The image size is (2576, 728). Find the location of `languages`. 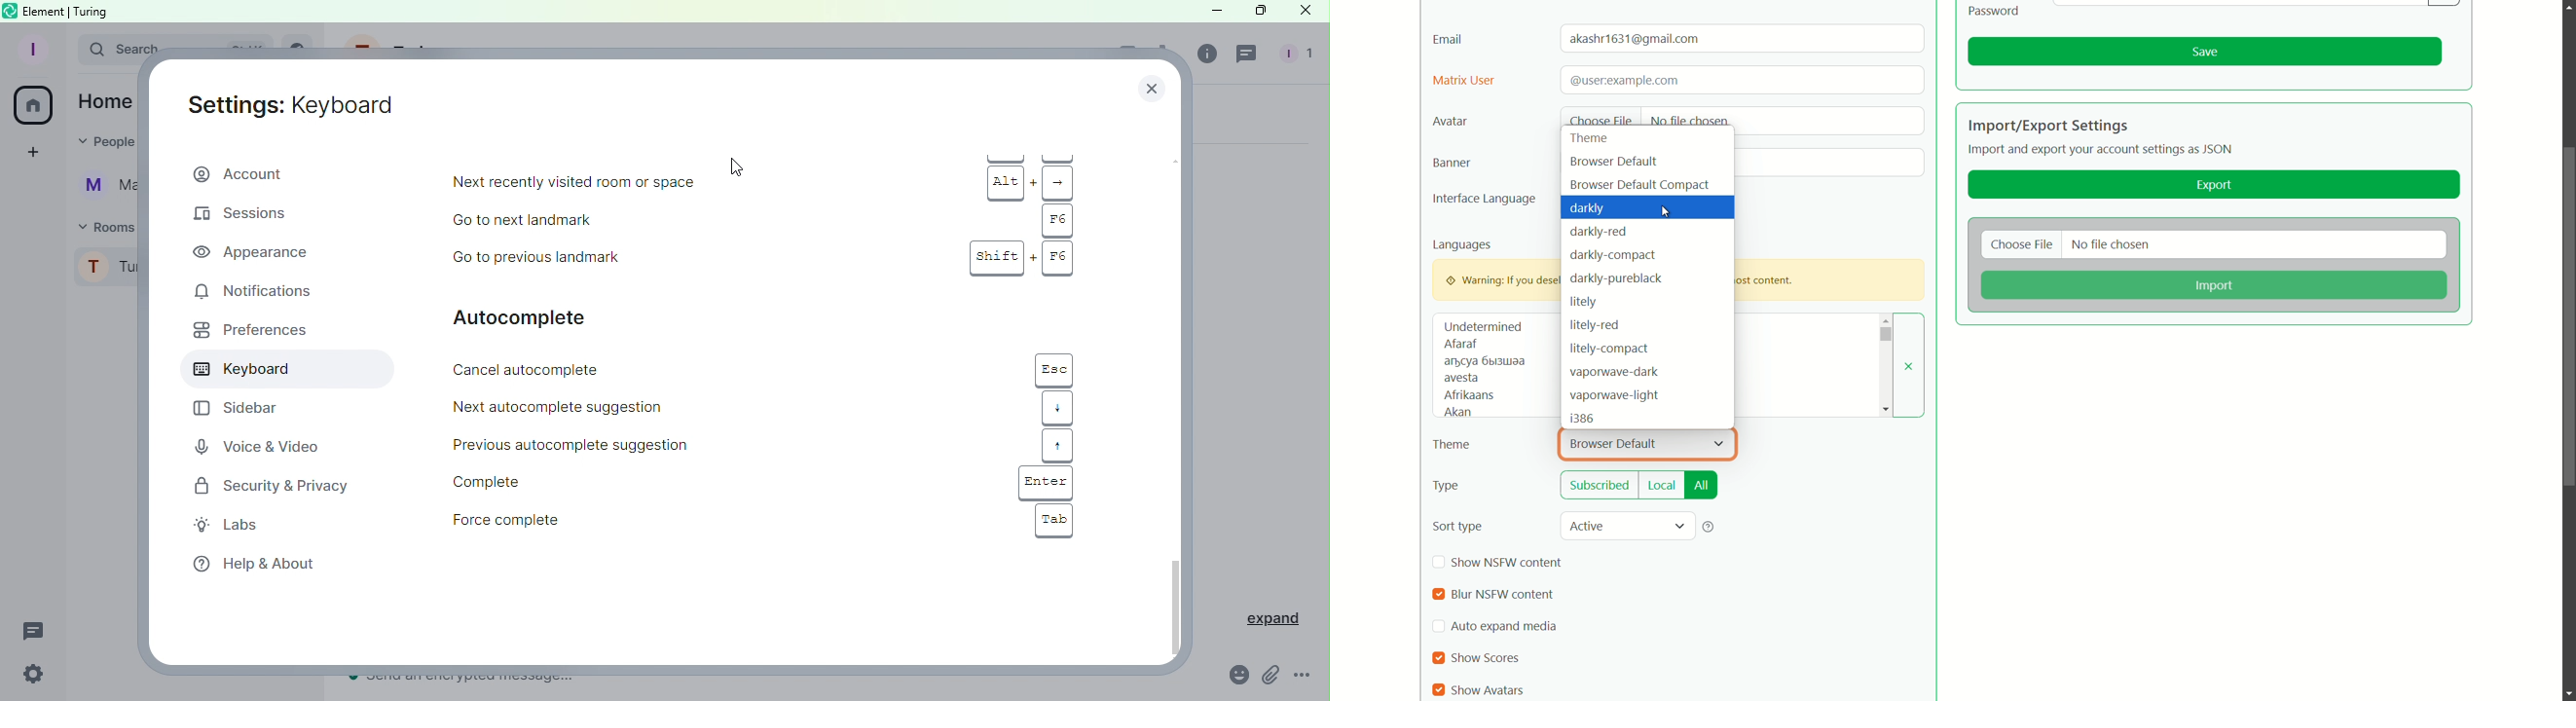

languages is located at coordinates (1463, 245).